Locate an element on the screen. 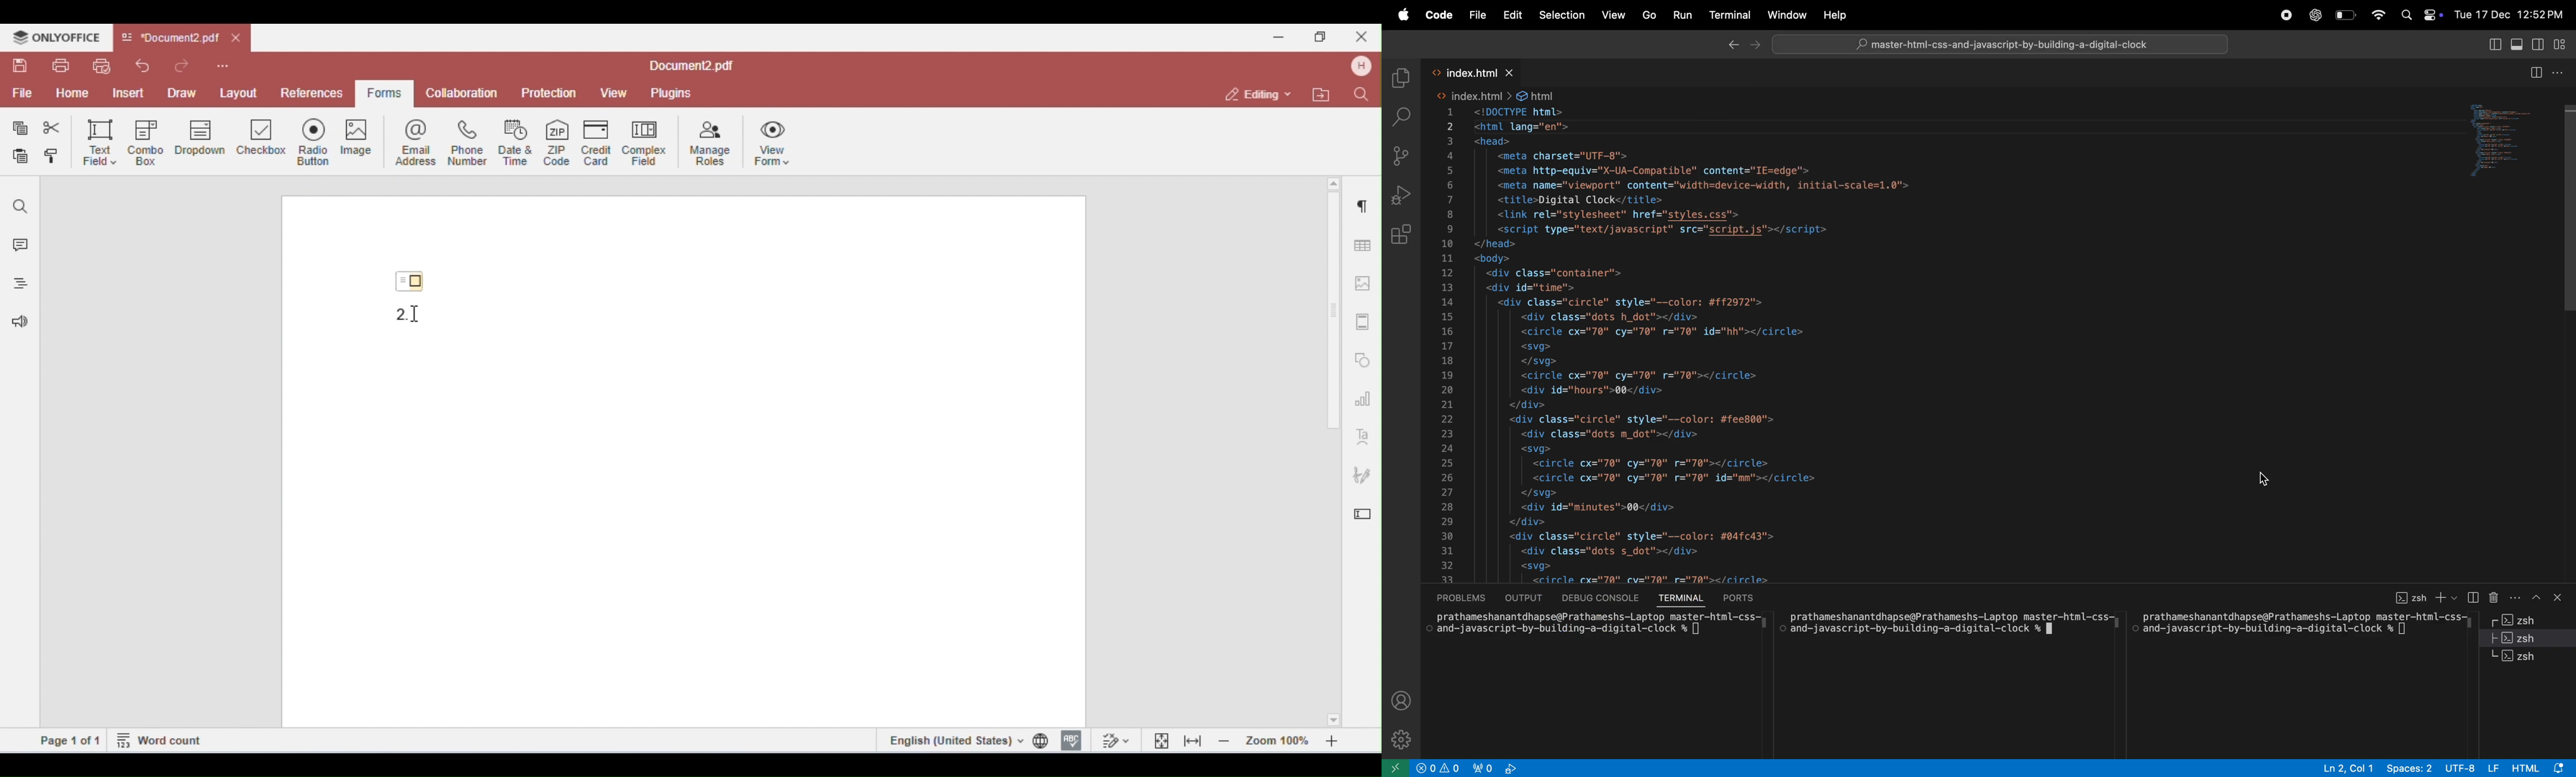 The image size is (2576, 784). explore is located at coordinates (1403, 78).